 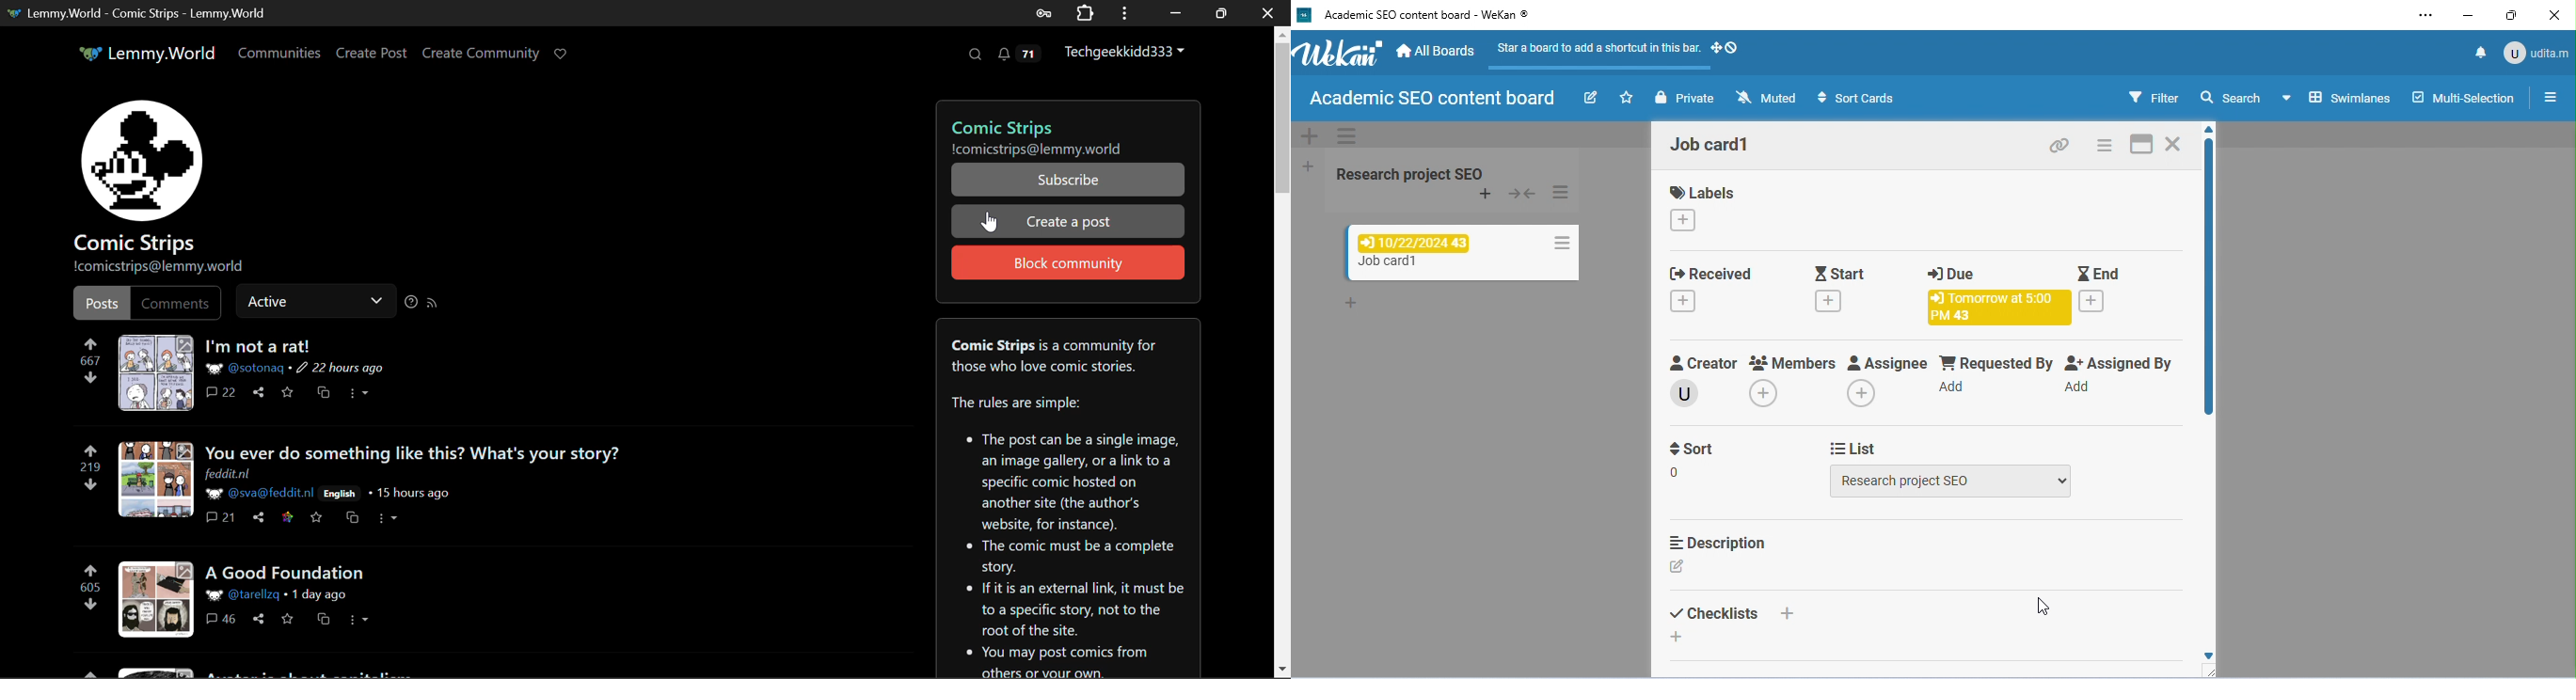 What do you see at coordinates (2153, 98) in the screenshot?
I see `filter` at bounding box center [2153, 98].